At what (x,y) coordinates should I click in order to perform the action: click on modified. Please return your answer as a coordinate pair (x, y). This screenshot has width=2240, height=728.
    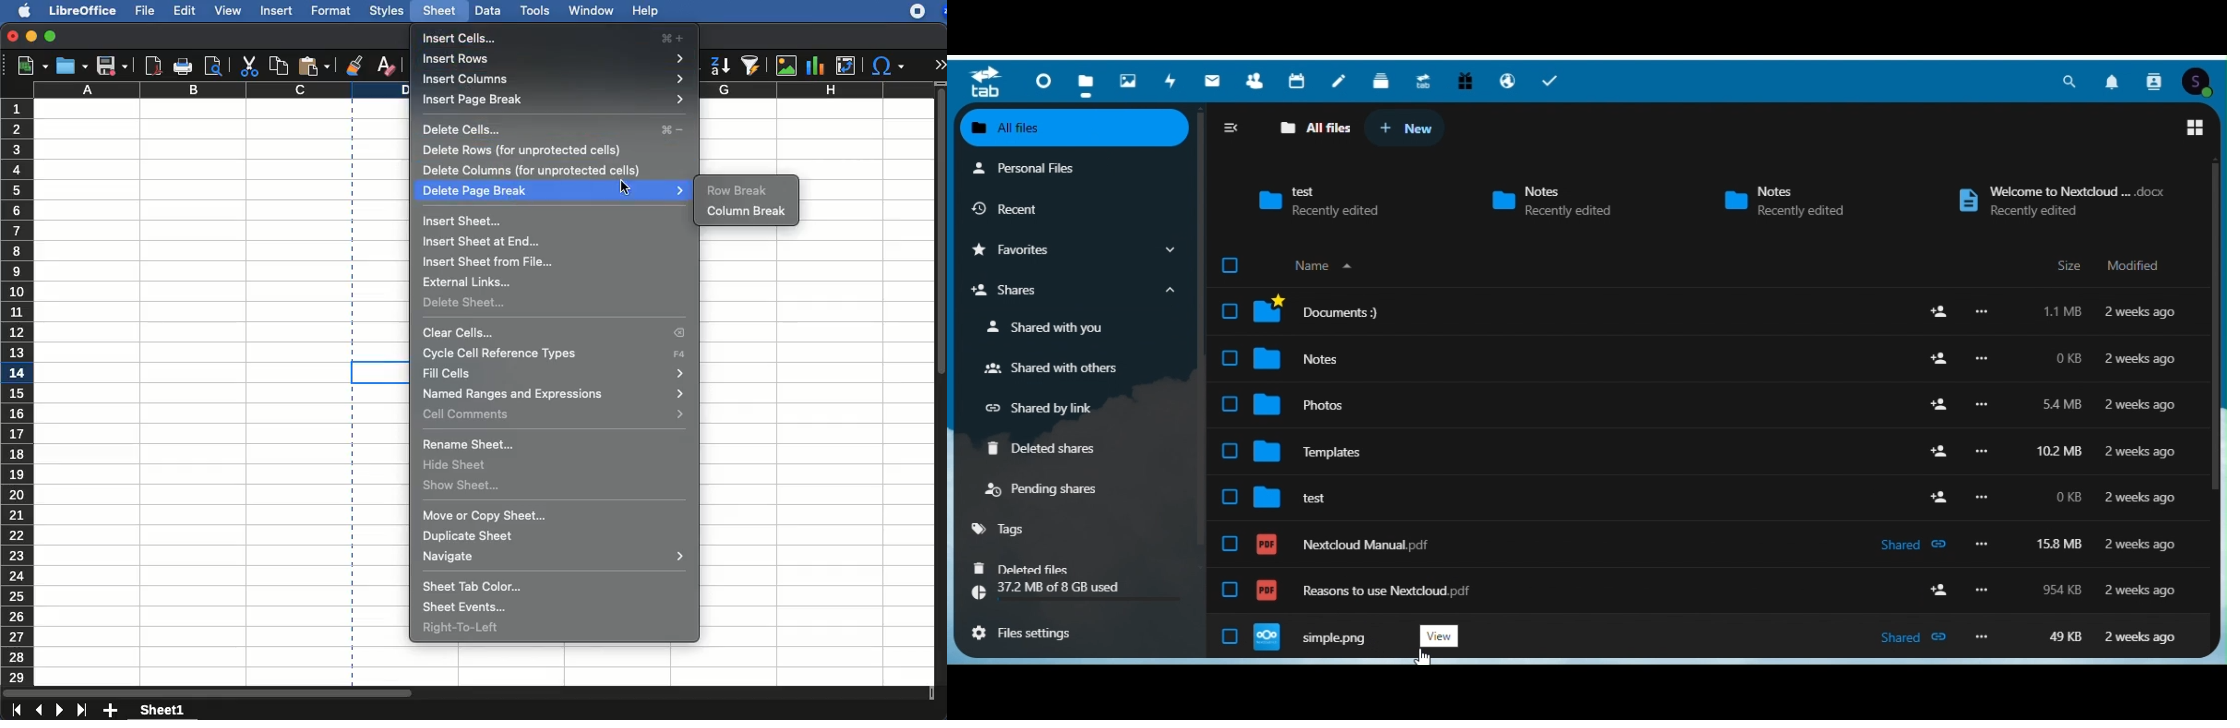
    Looking at the image, I should click on (2141, 453).